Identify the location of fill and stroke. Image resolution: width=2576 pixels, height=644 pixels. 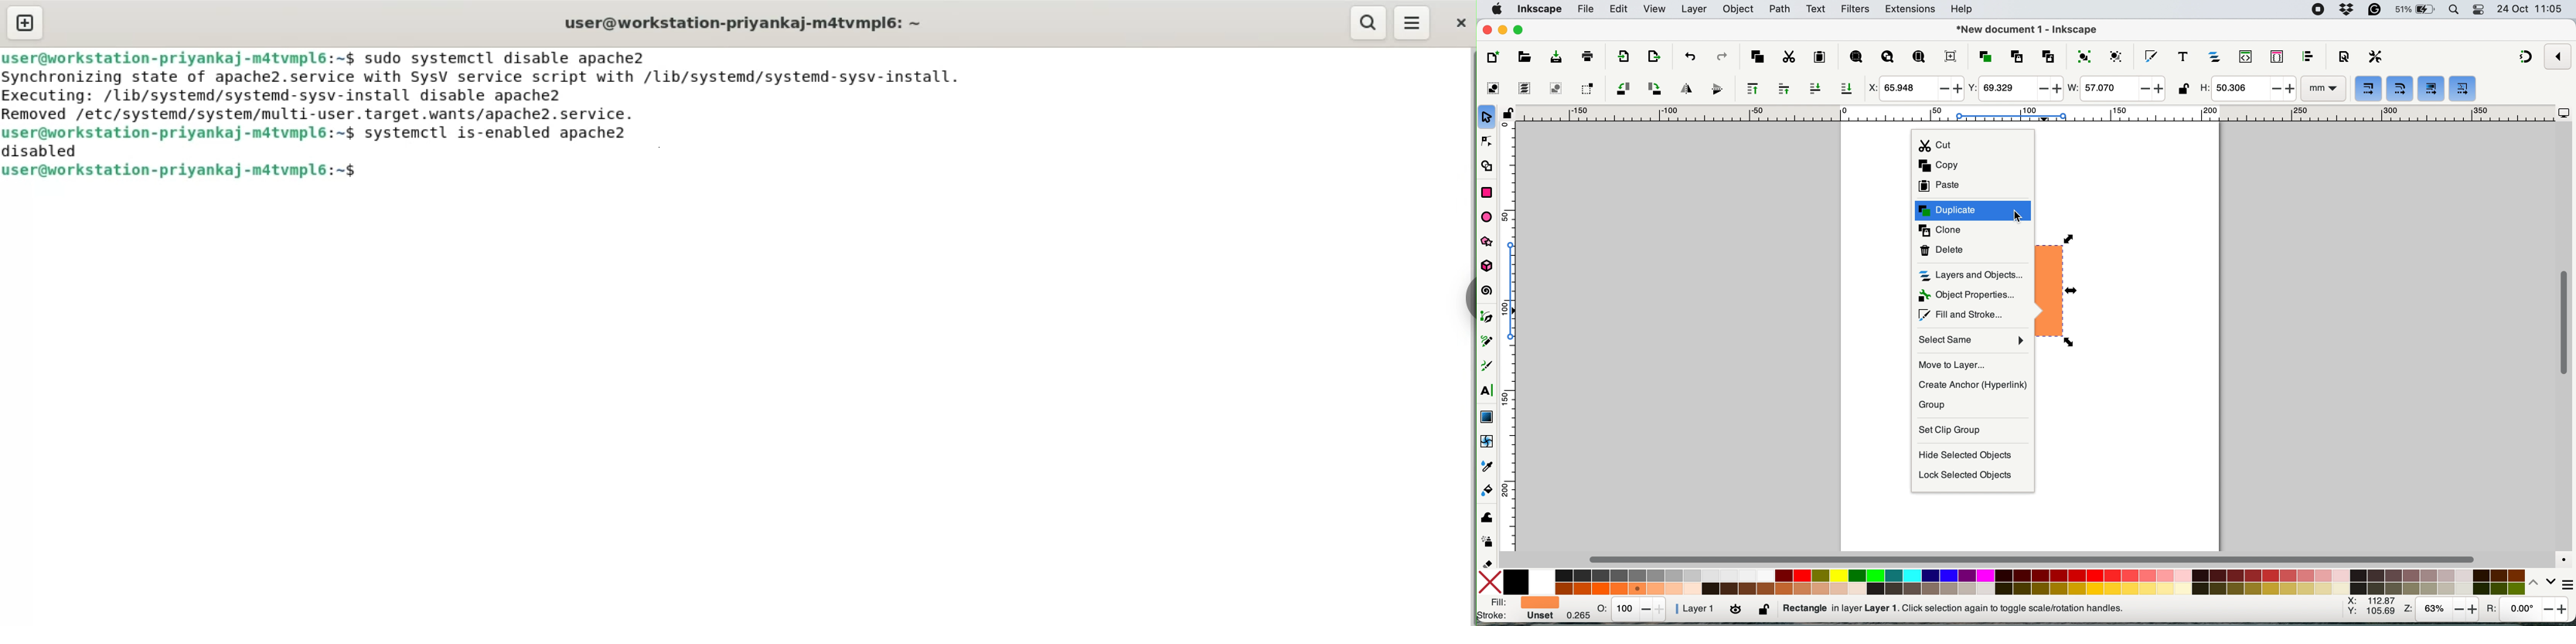
(1965, 315).